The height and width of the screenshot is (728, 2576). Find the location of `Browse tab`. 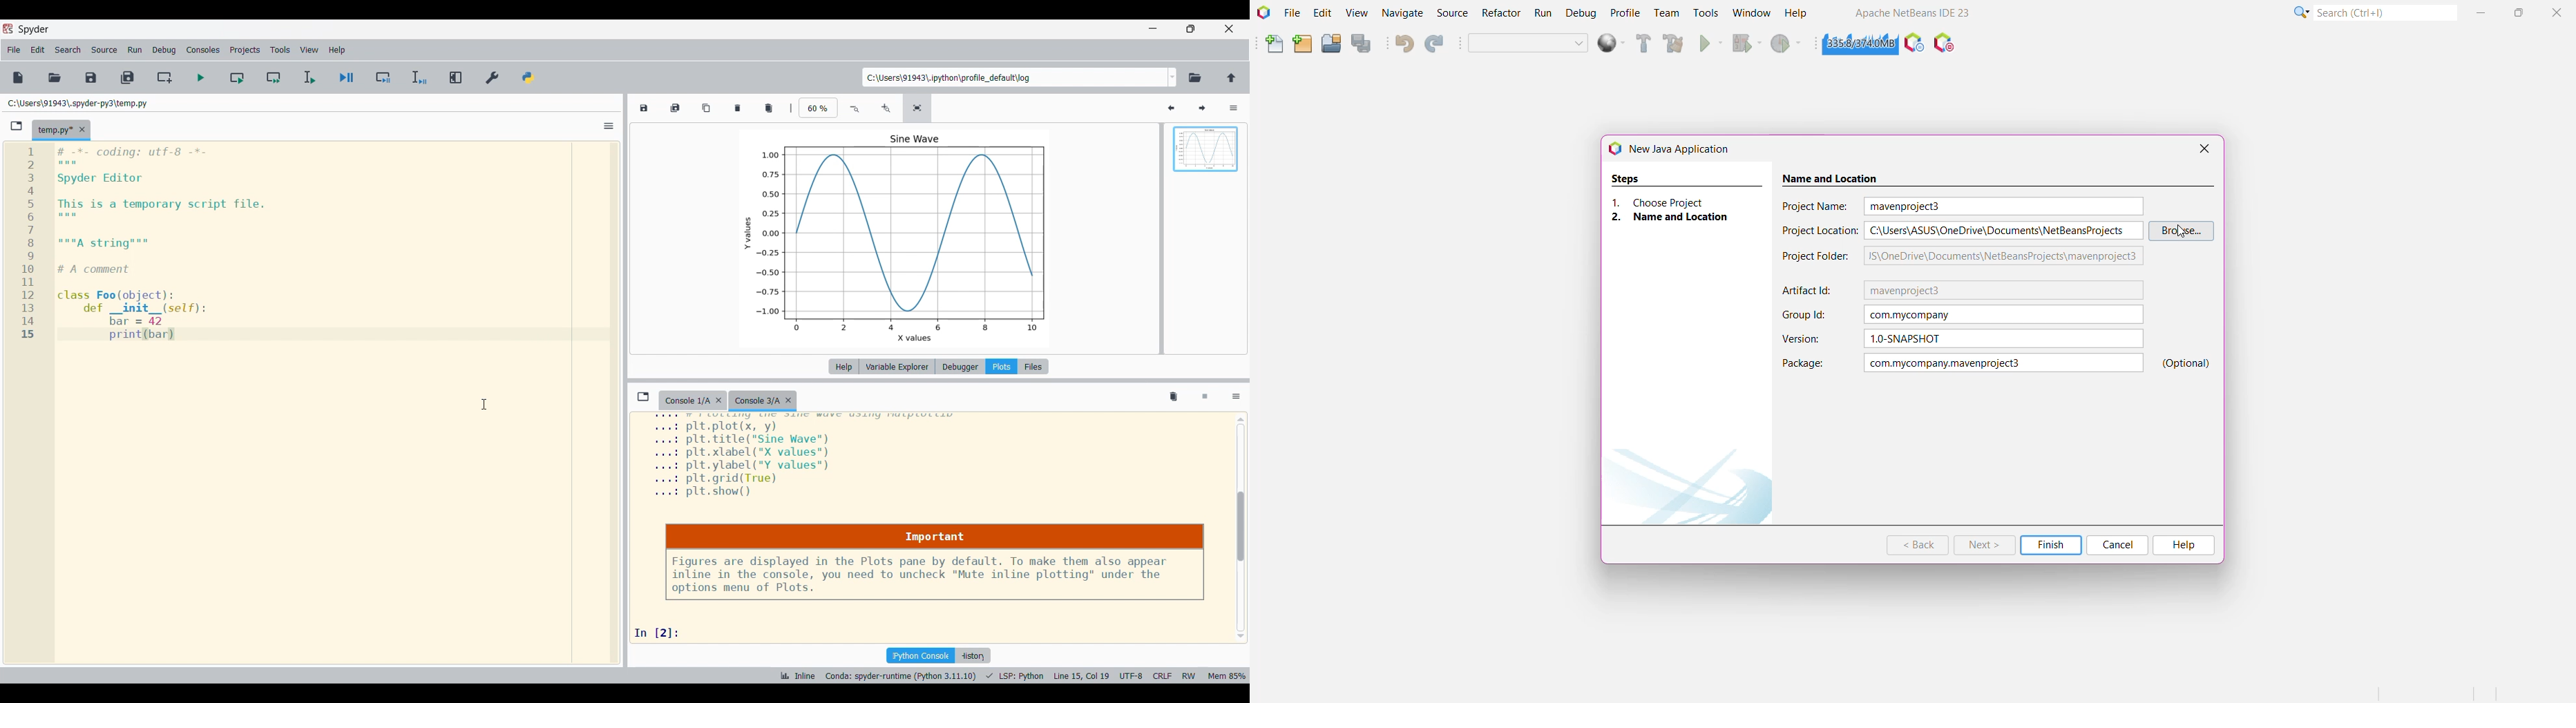

Browse tab is located at coordinates (17, 126).